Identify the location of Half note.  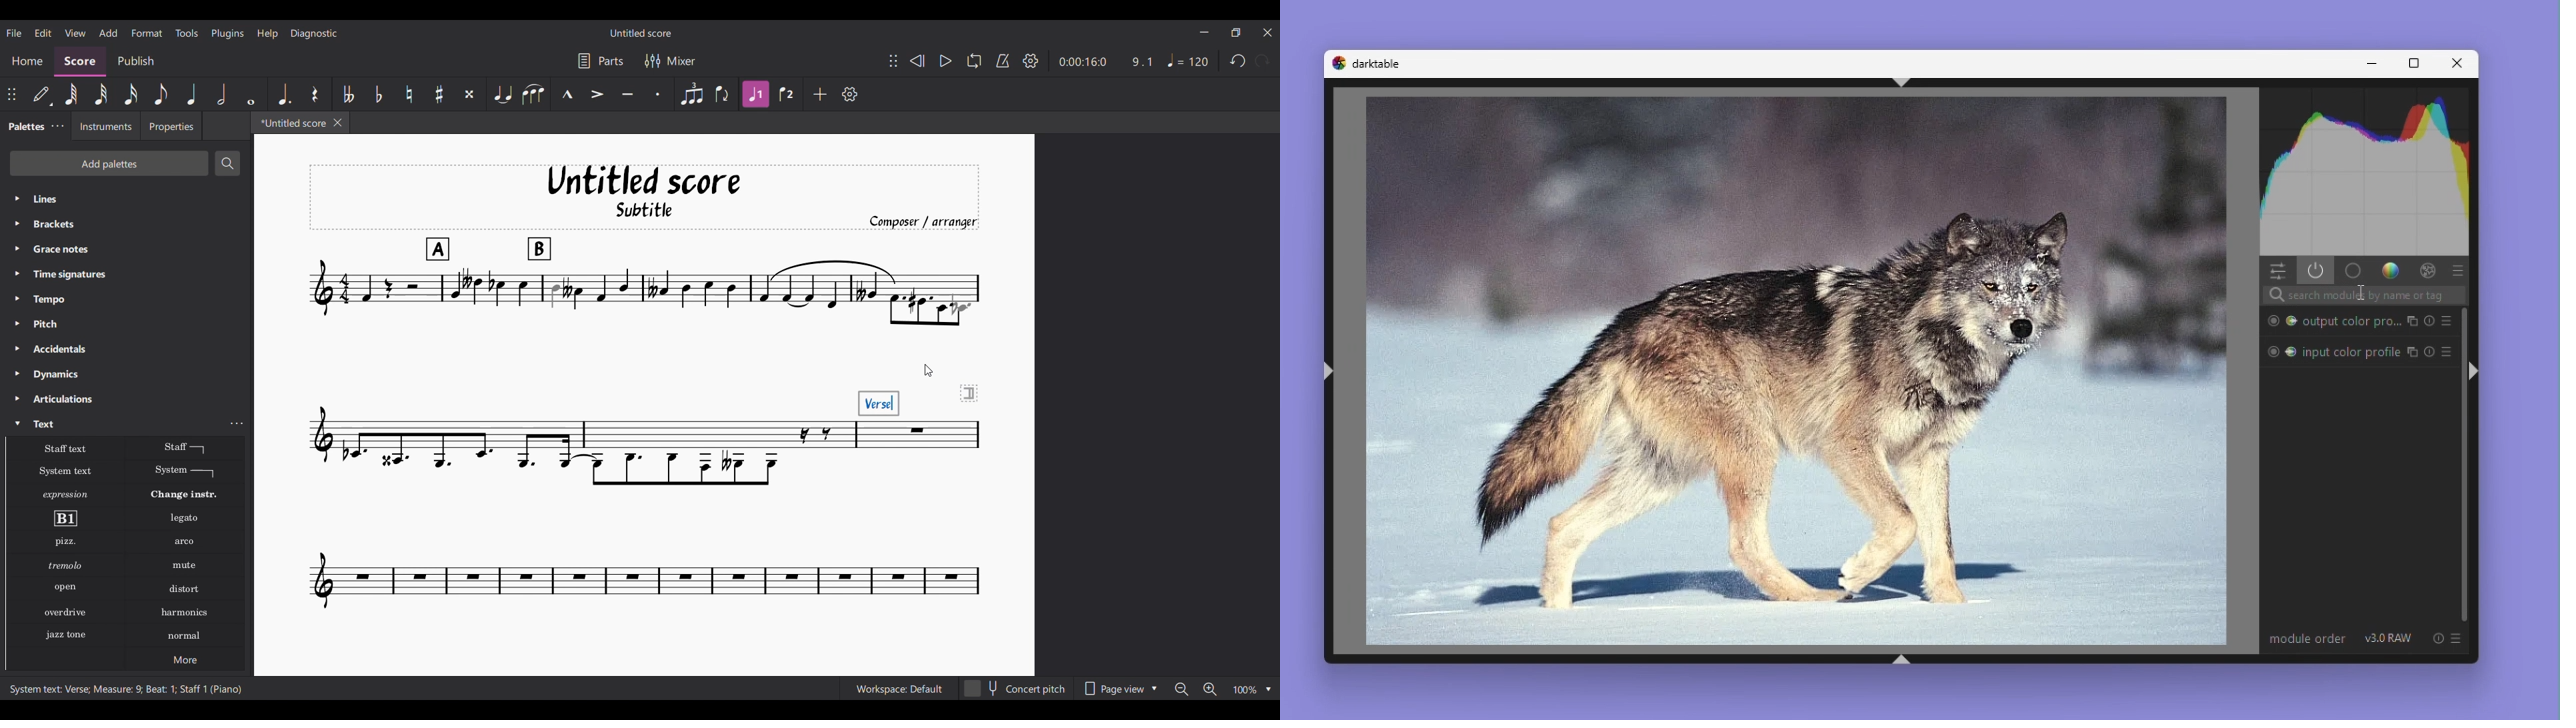
(221, 93).